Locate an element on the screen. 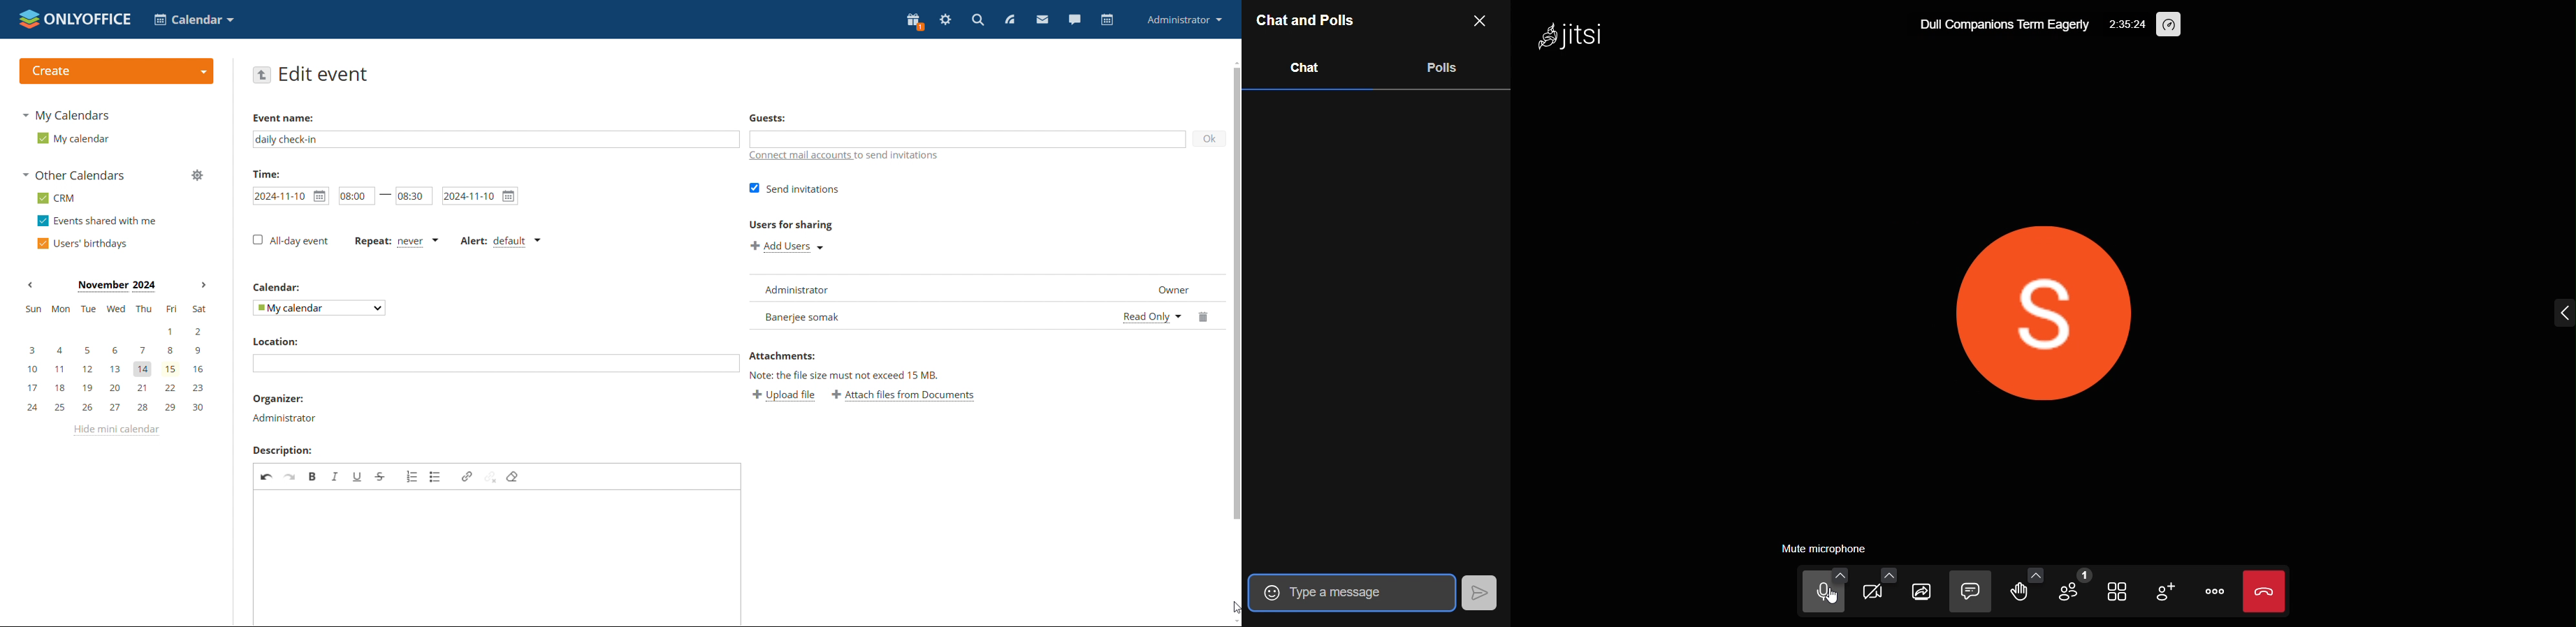  scrollbar is located at coordinates (1234, 301).